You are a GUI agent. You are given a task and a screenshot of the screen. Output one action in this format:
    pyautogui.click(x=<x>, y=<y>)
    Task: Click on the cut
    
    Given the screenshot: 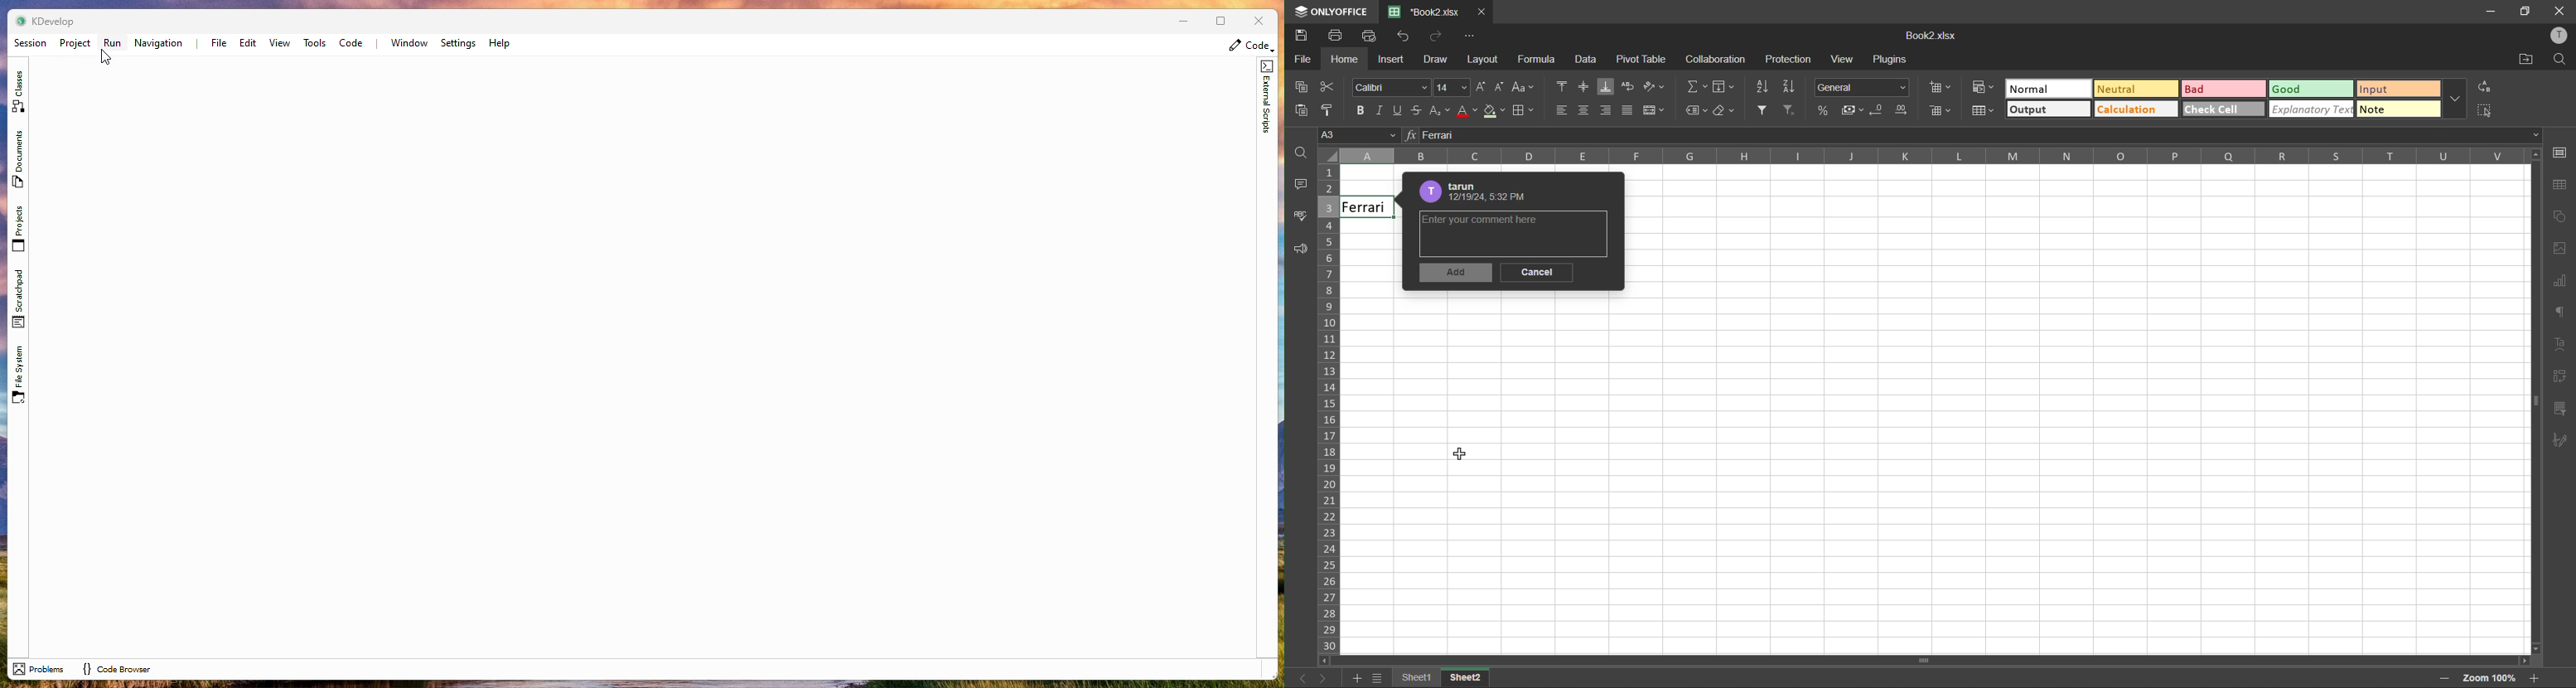 What is the action you would take?
    pyautogui.click(x=1331, y=86)
    